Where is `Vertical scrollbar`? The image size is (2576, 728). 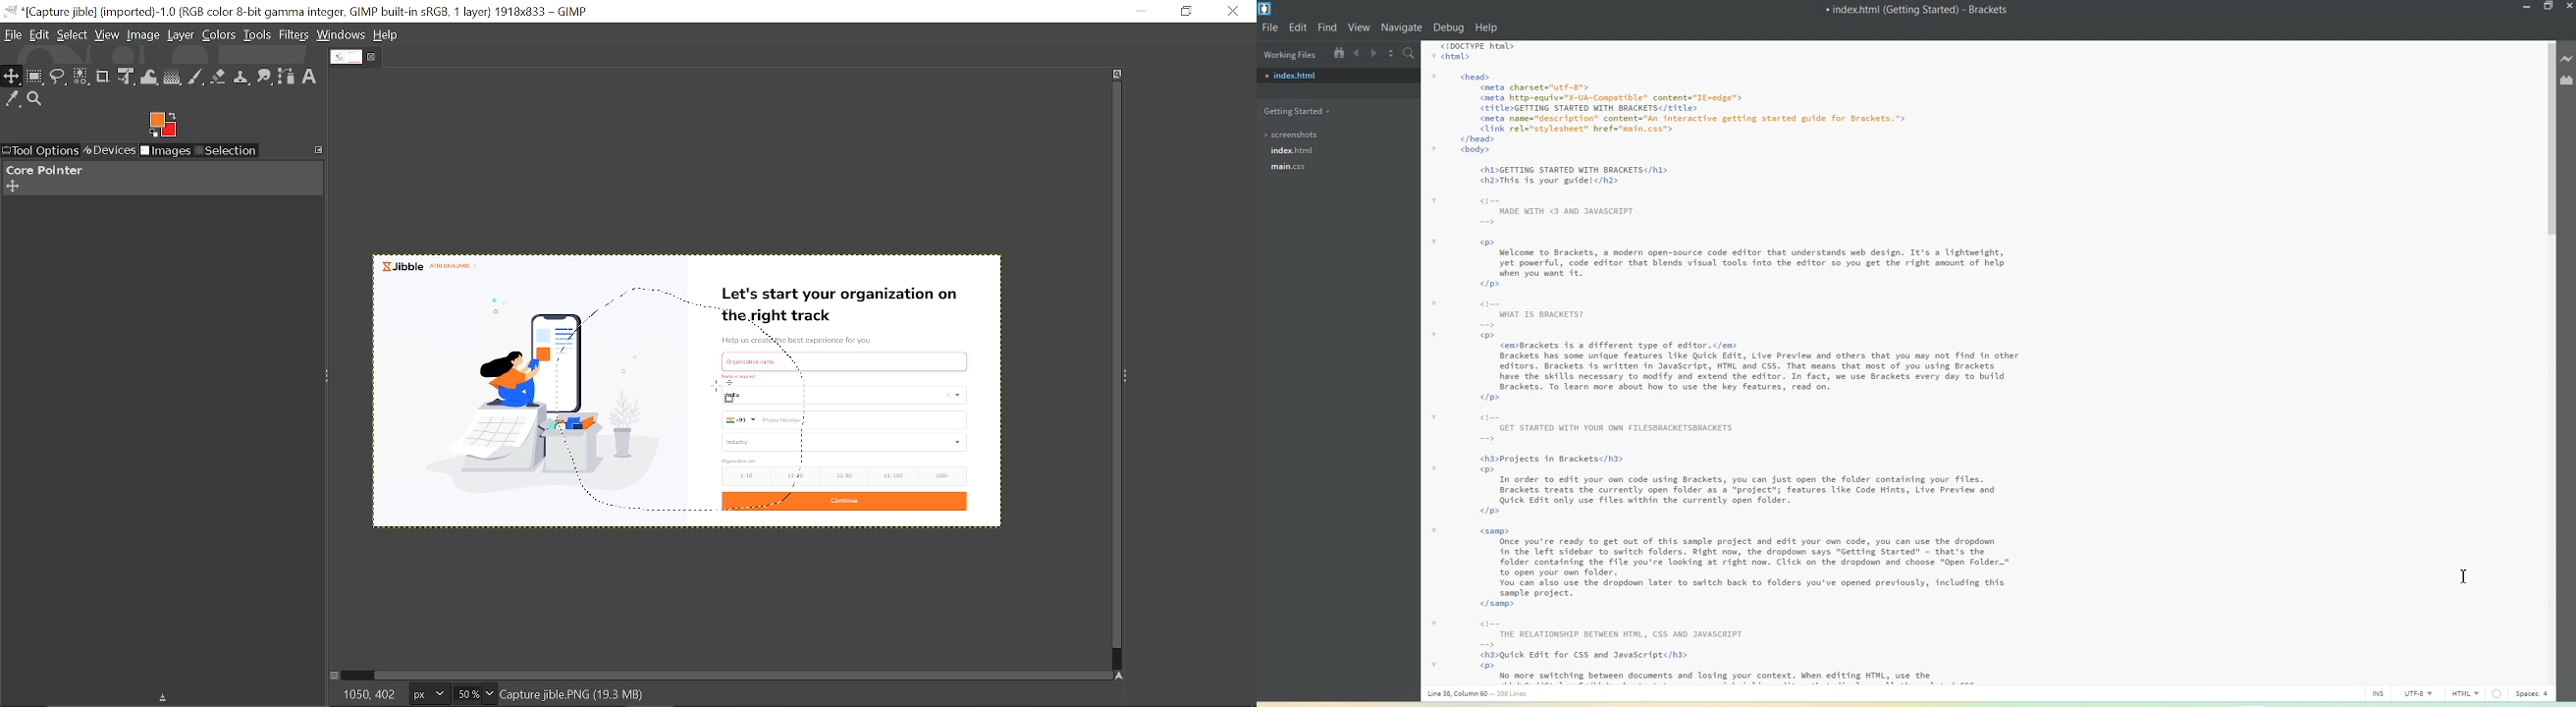
Vertical scrollbar is located at coordinates (1113, 366).